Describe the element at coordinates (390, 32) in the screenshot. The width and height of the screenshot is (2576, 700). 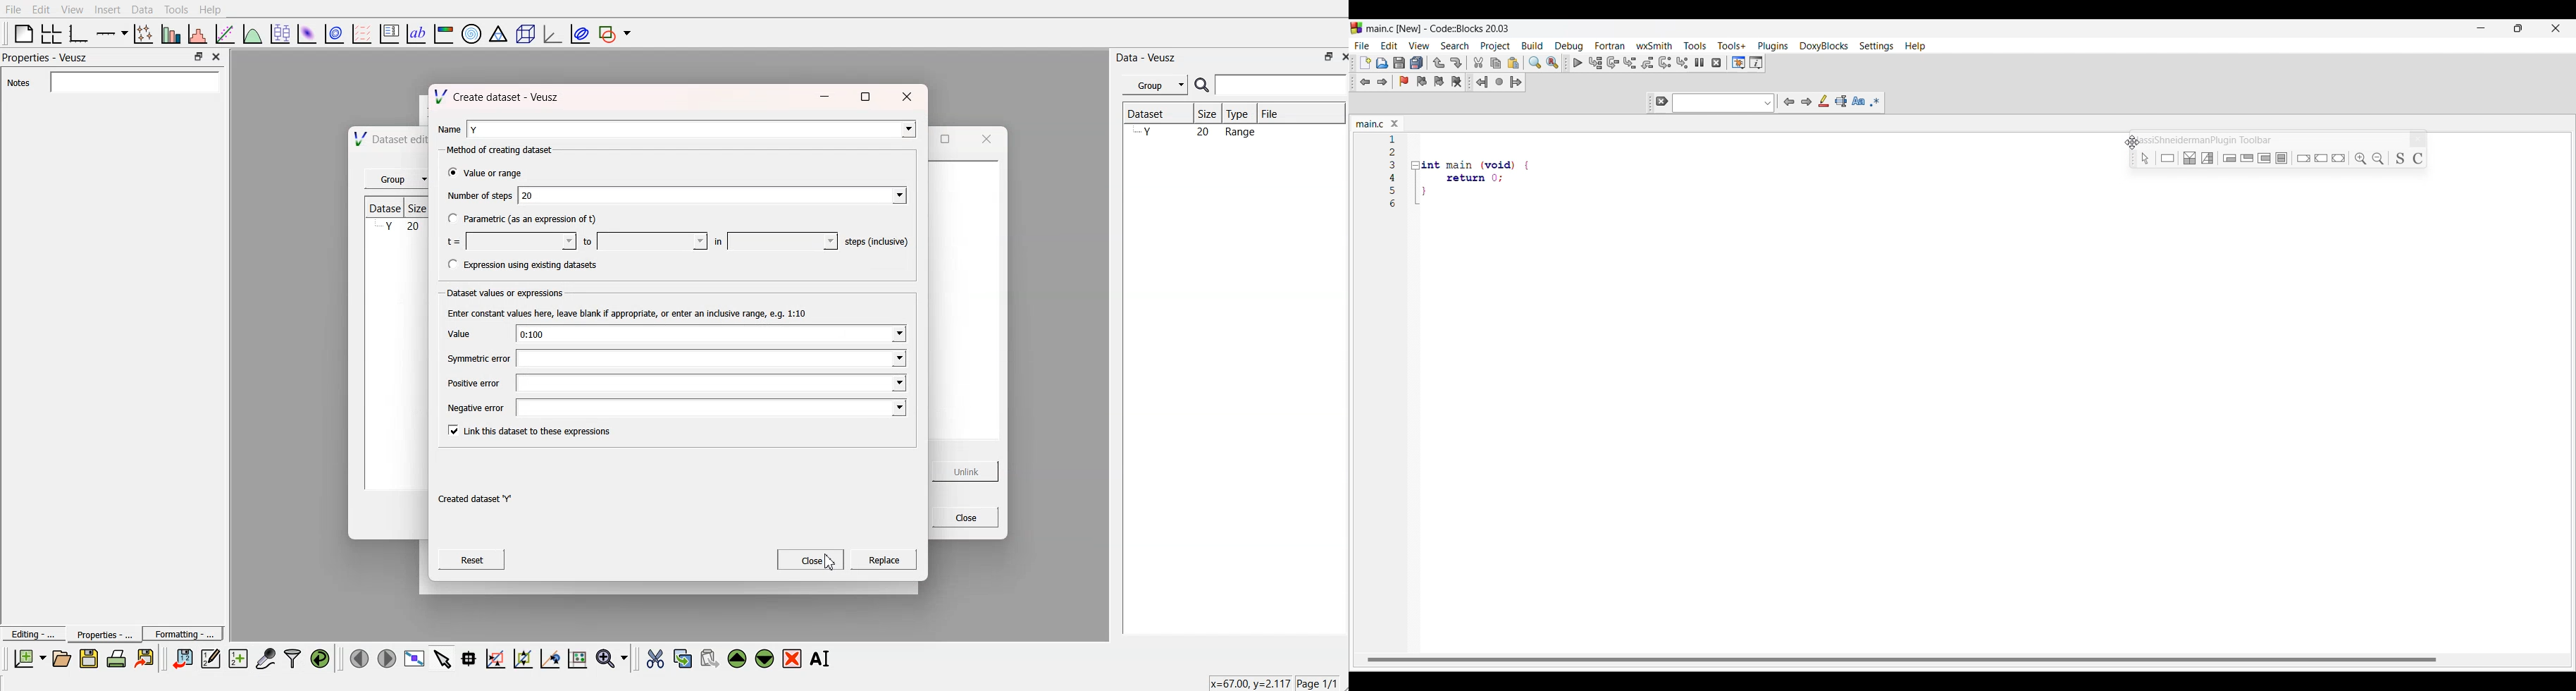
I see `plot key` at that location.